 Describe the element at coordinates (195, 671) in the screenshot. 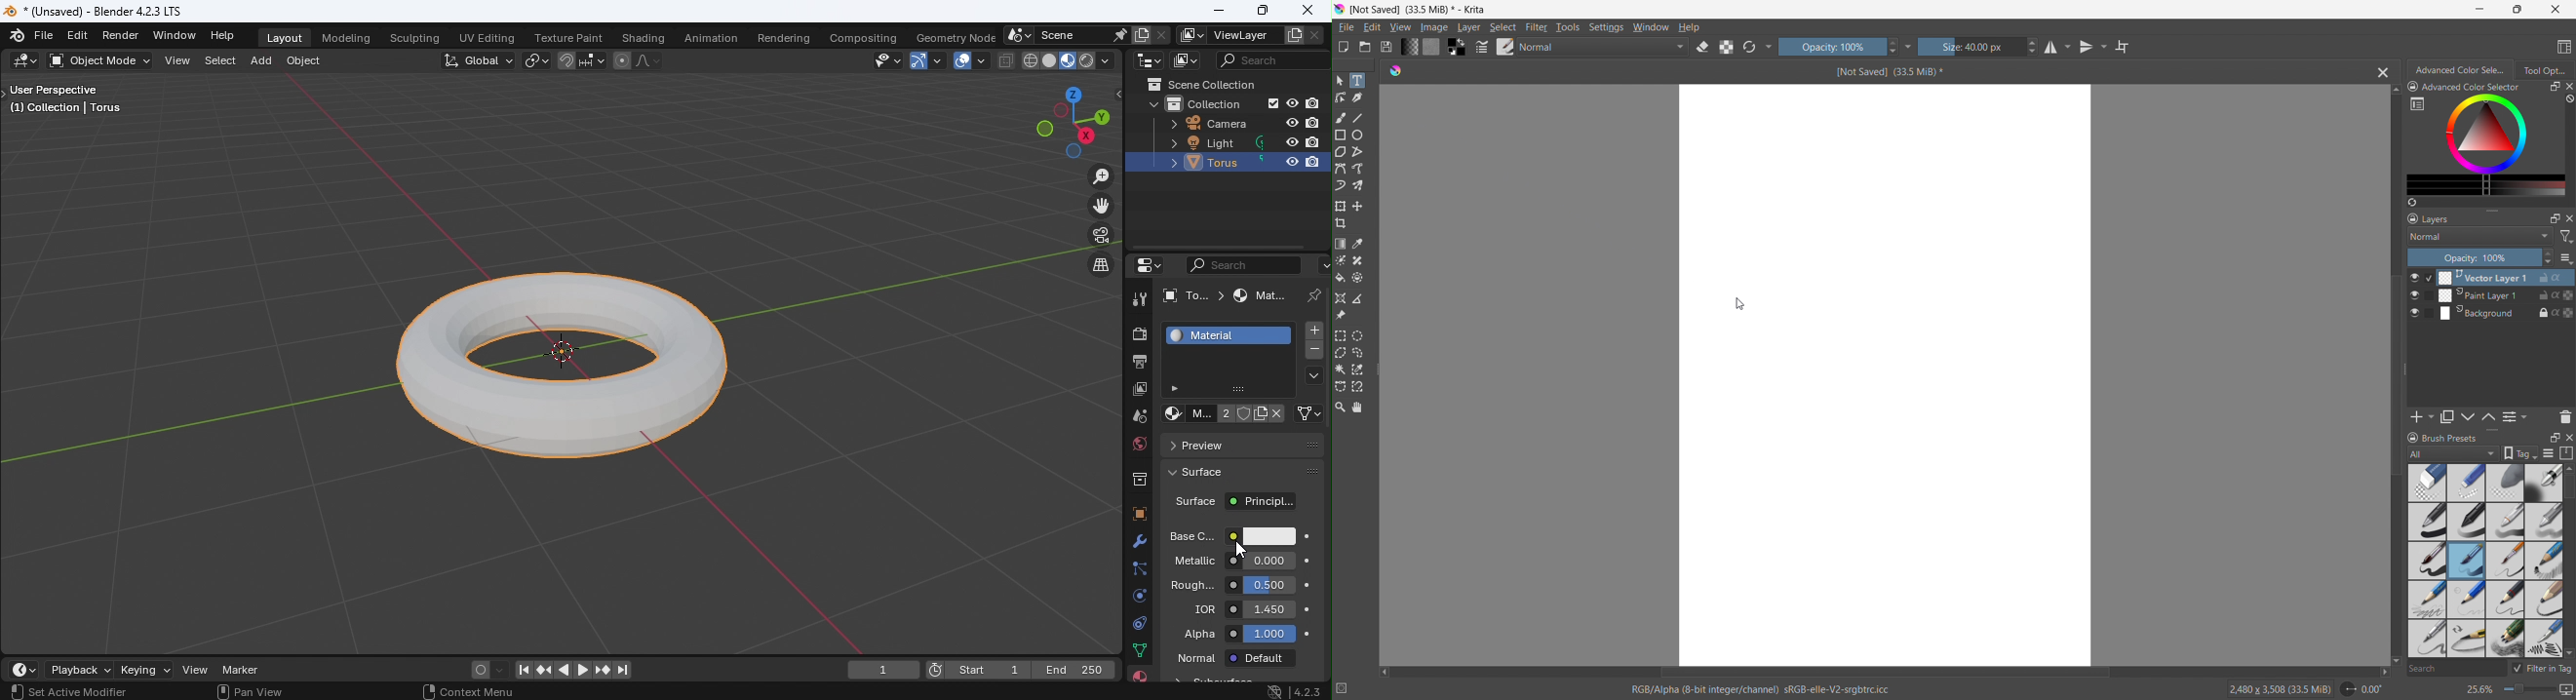

I see `View` at that location.